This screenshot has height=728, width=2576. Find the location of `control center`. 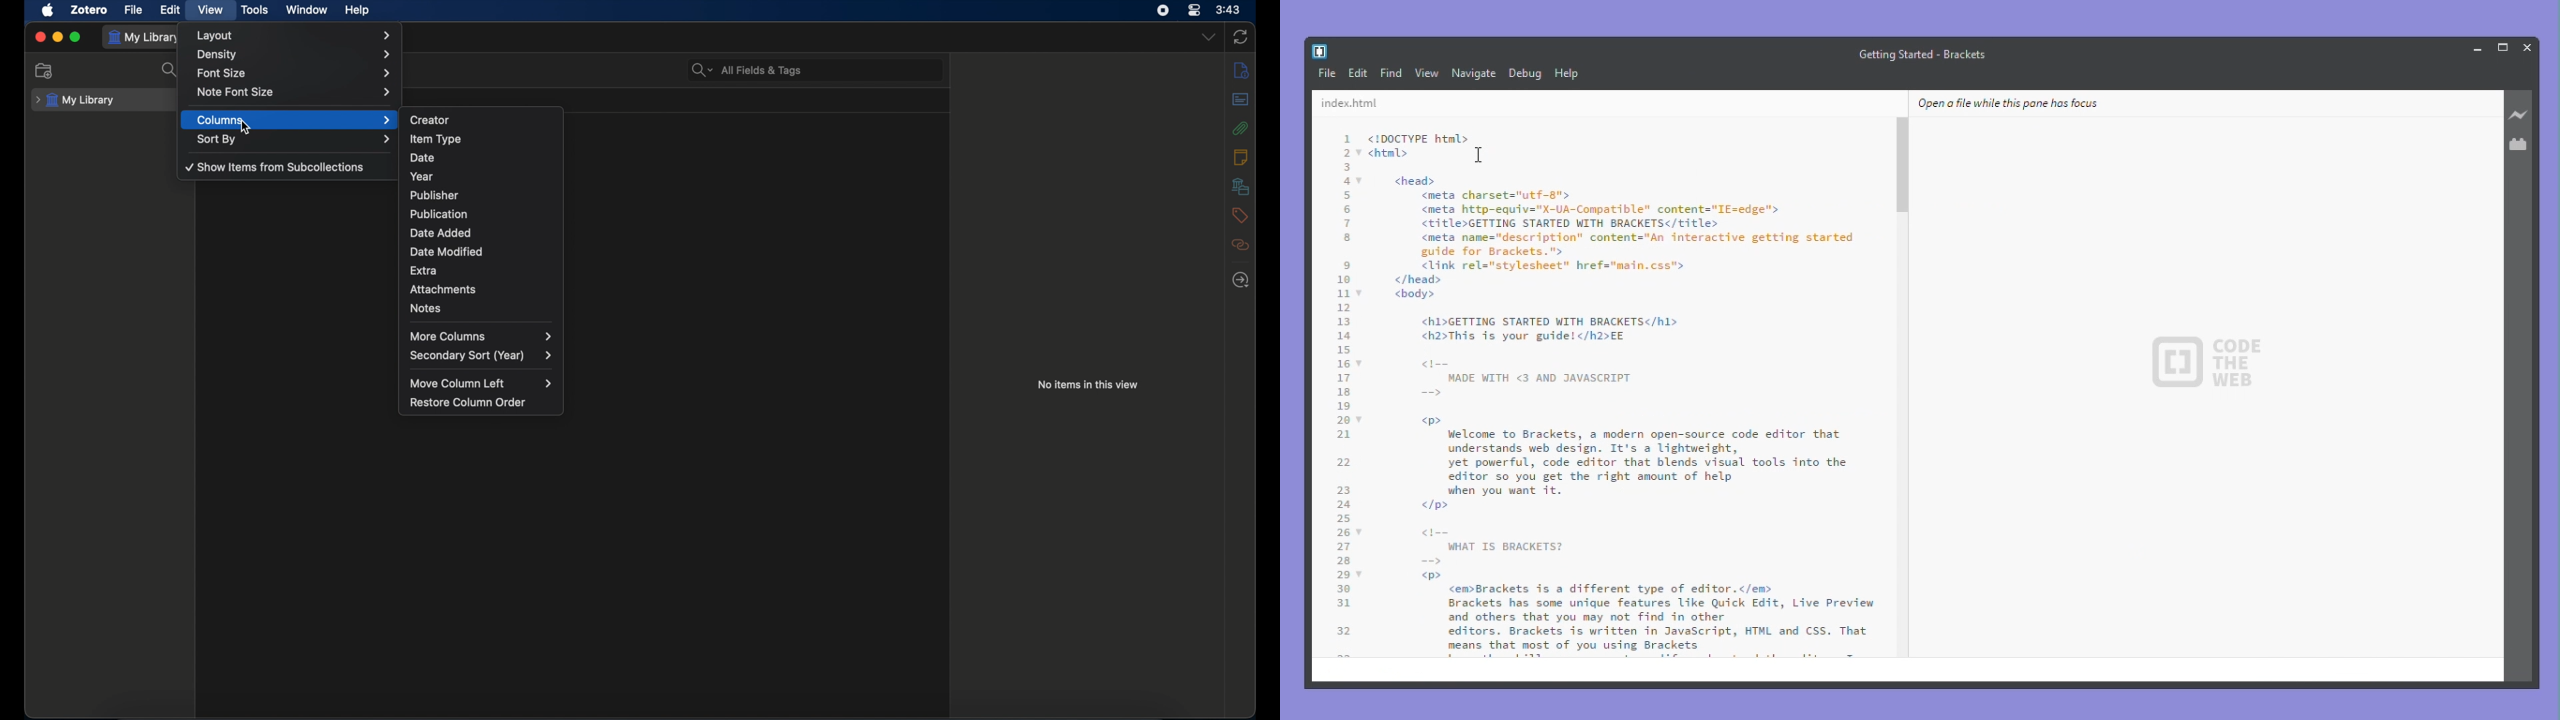

control center is located at coordinates (1195, 10).